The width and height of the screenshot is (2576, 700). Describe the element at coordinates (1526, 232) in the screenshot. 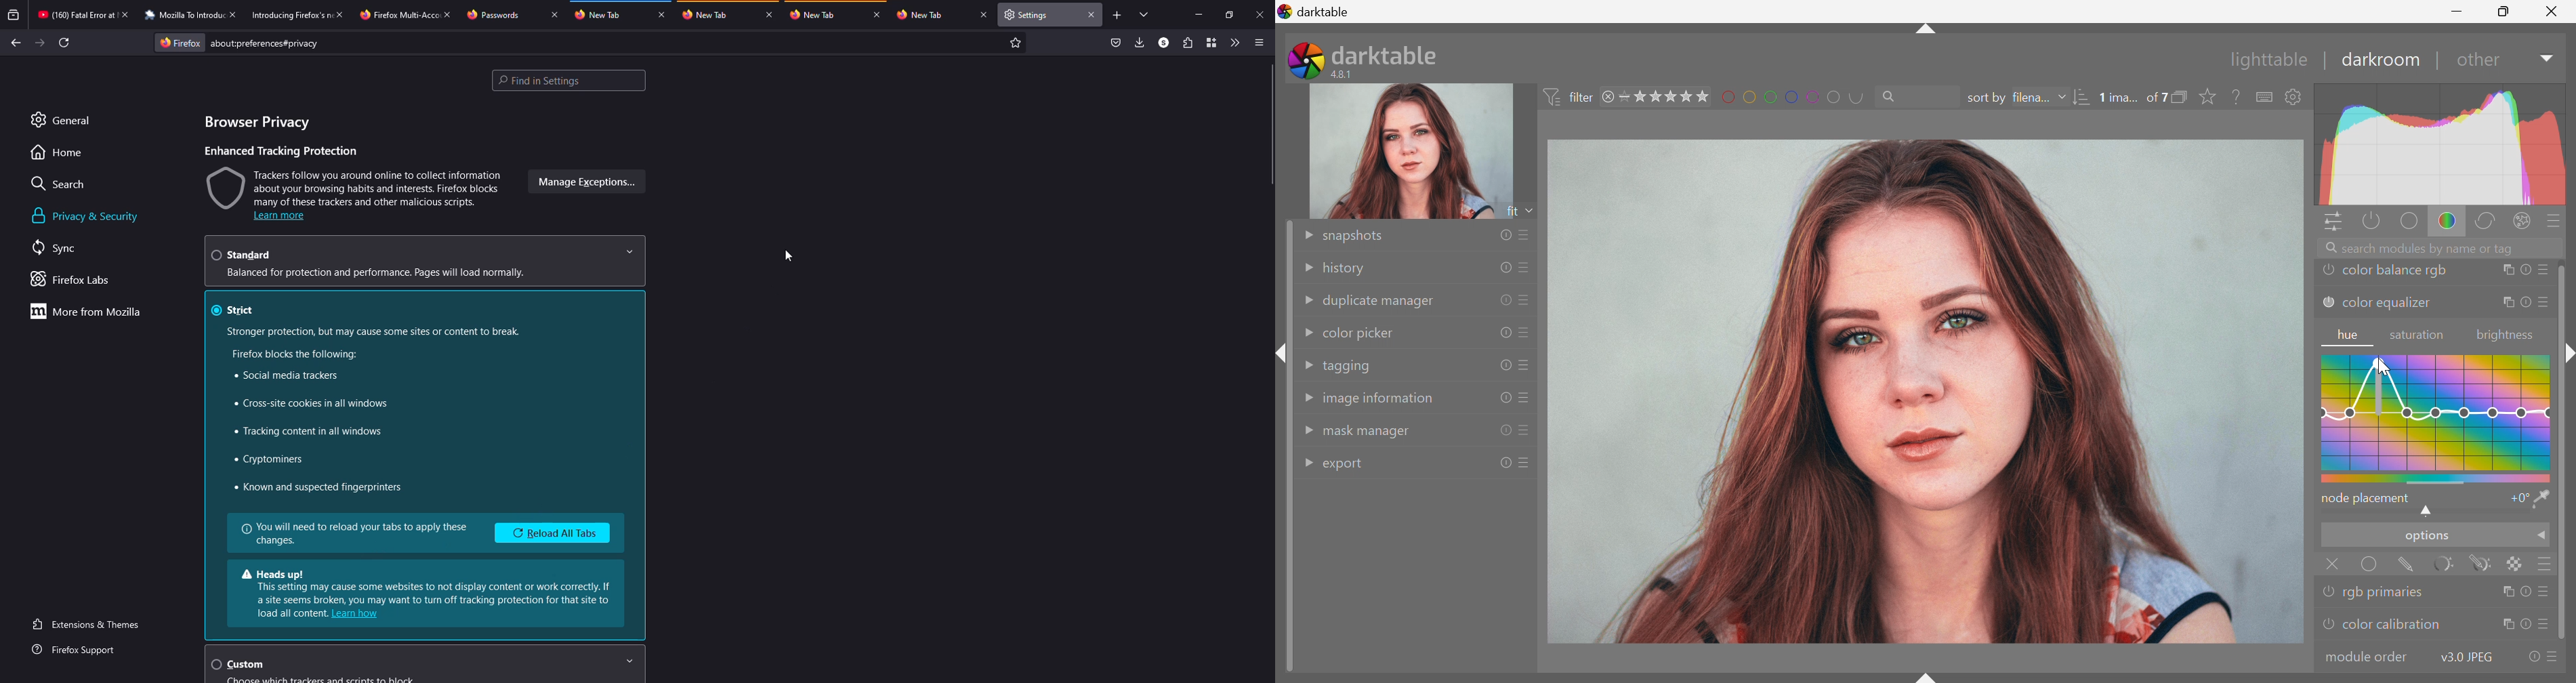

I see `presets` at that location.